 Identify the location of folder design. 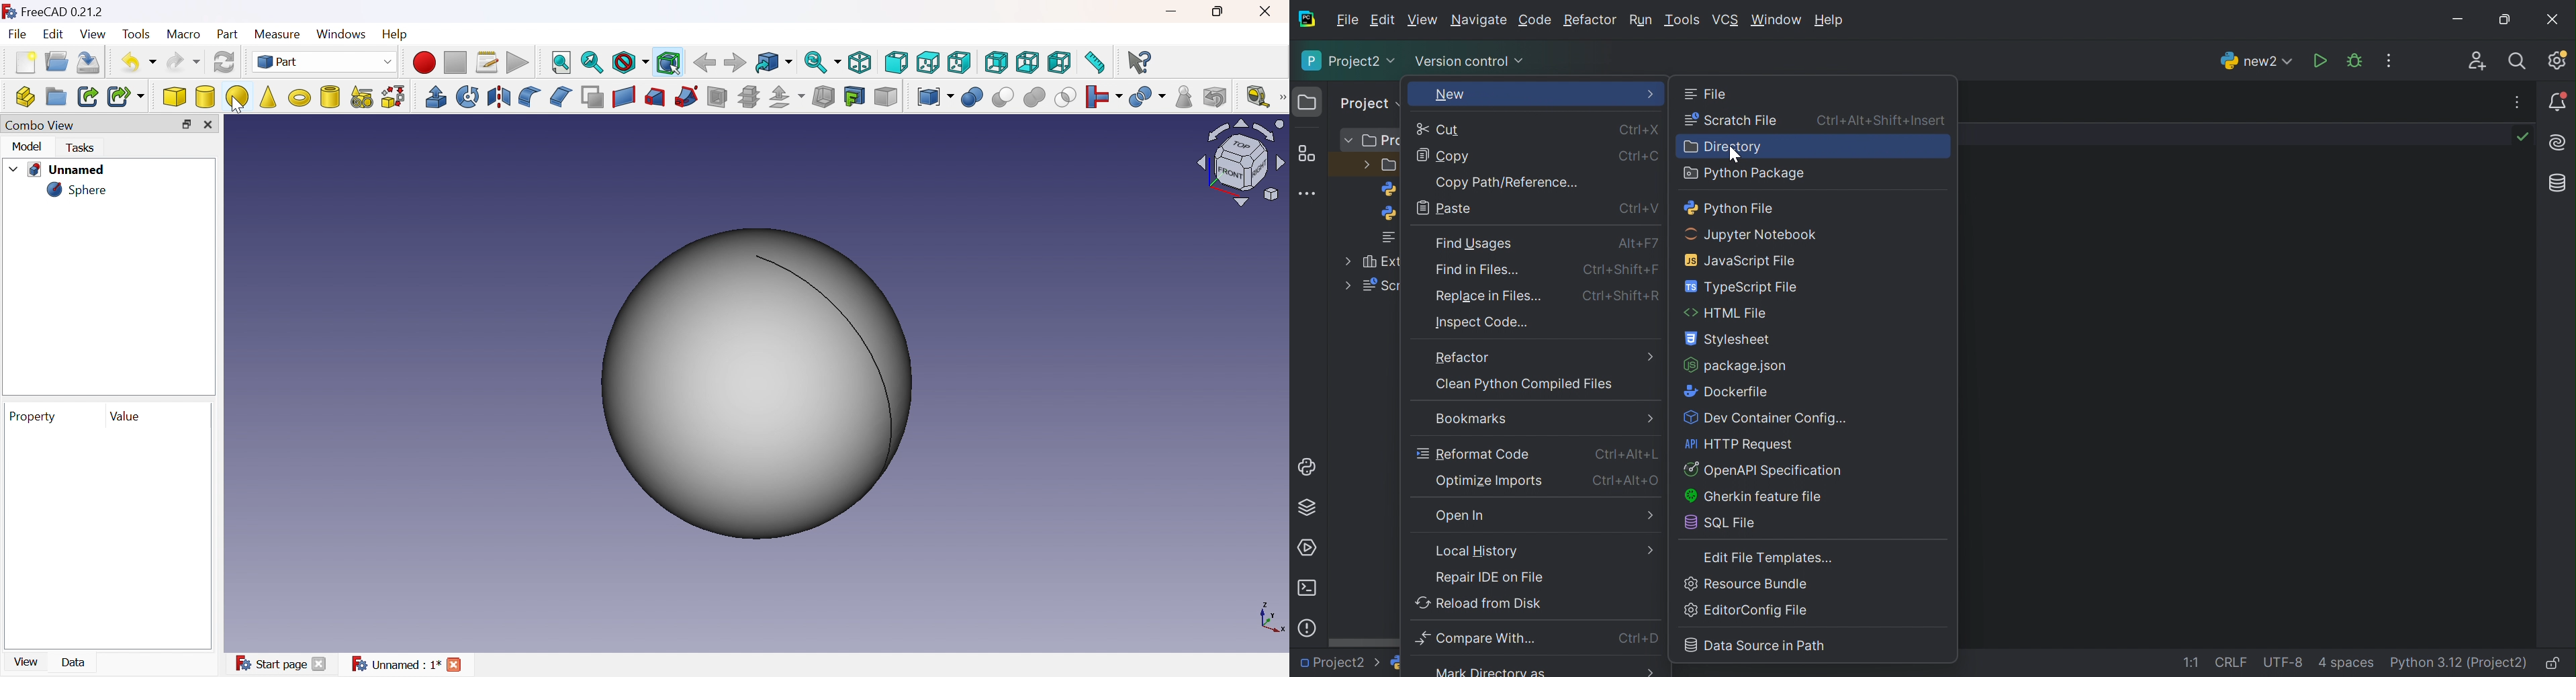
(1391, 166).